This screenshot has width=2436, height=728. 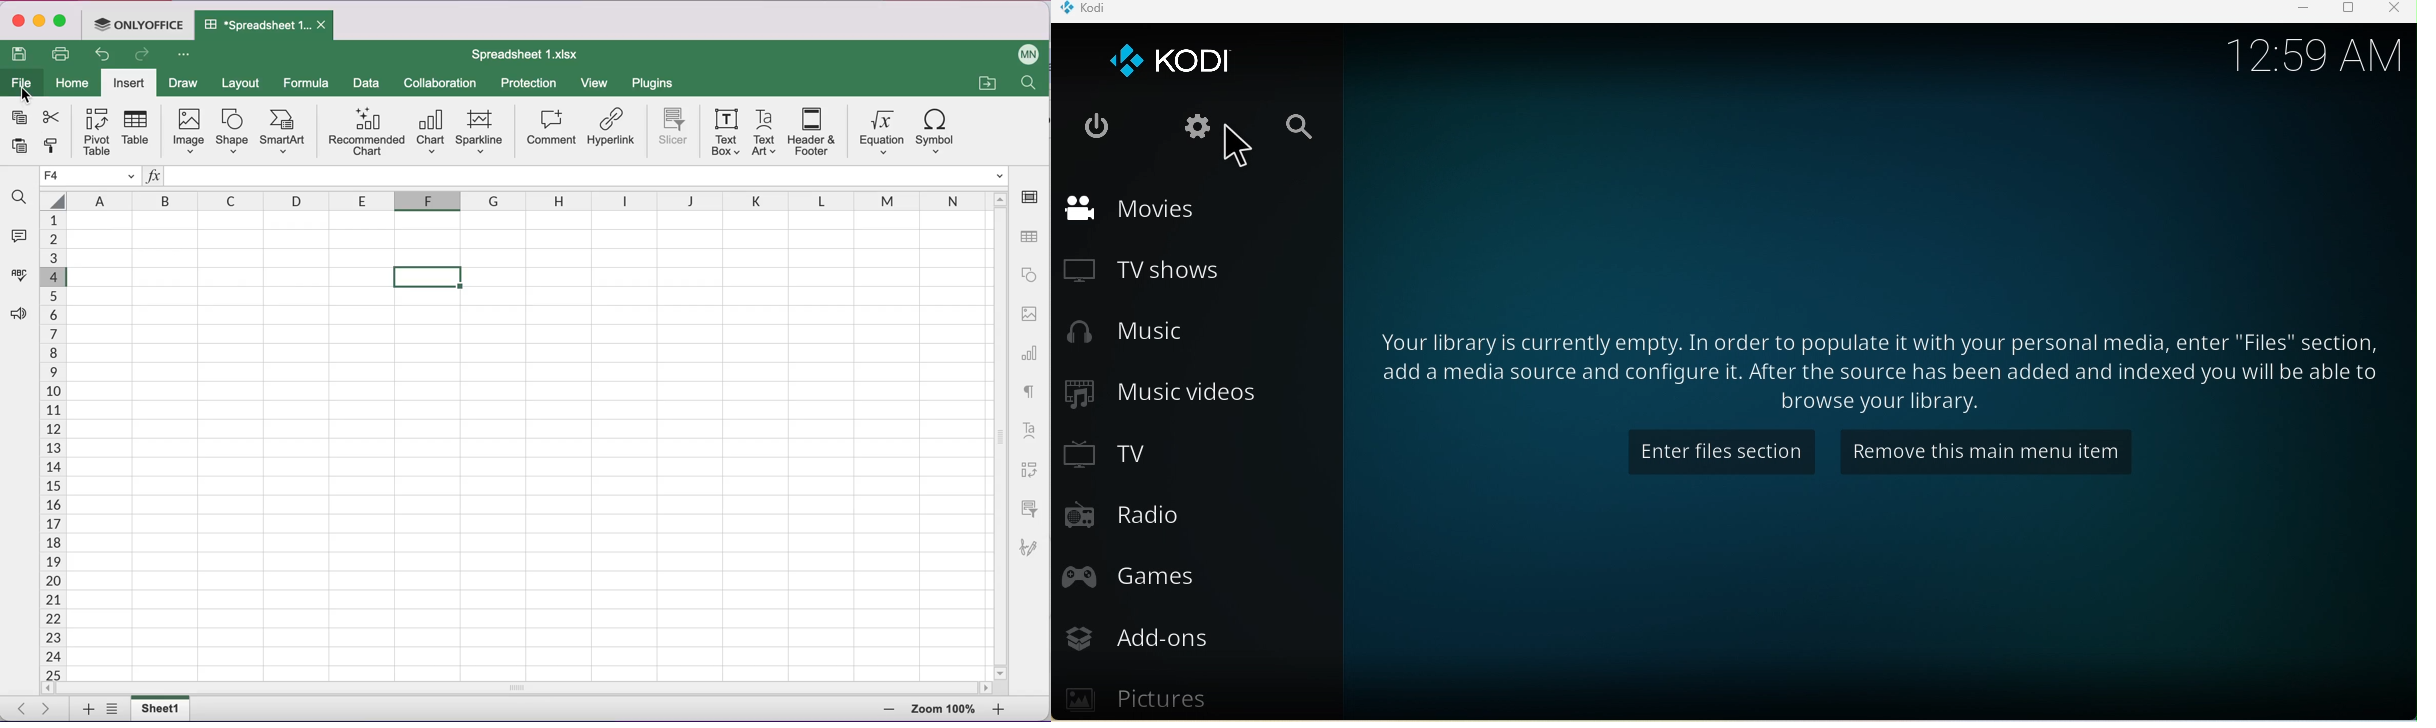 What do you see at coordinates (153, 178) in the screenshot?
I see `function` at bounding box center [153, 178].